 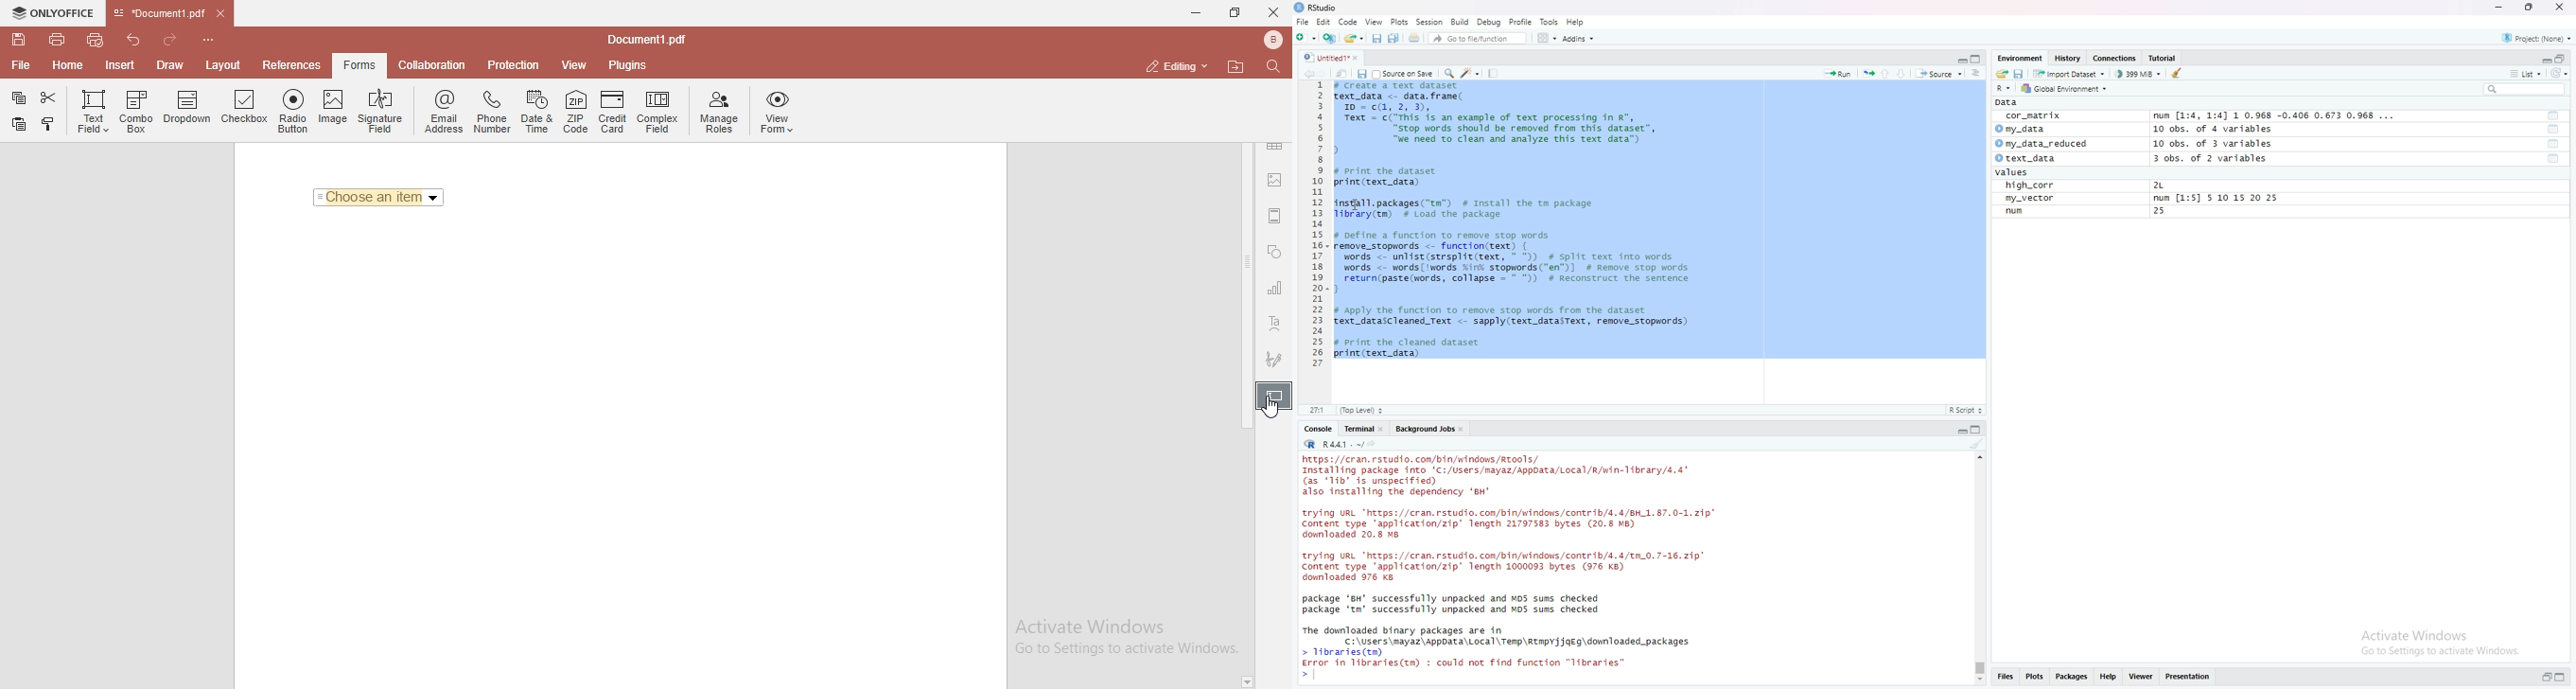 What do you see at coordinates (628, 66) in the screenshot?
I see `plugins` at bounding box center [628, 66].